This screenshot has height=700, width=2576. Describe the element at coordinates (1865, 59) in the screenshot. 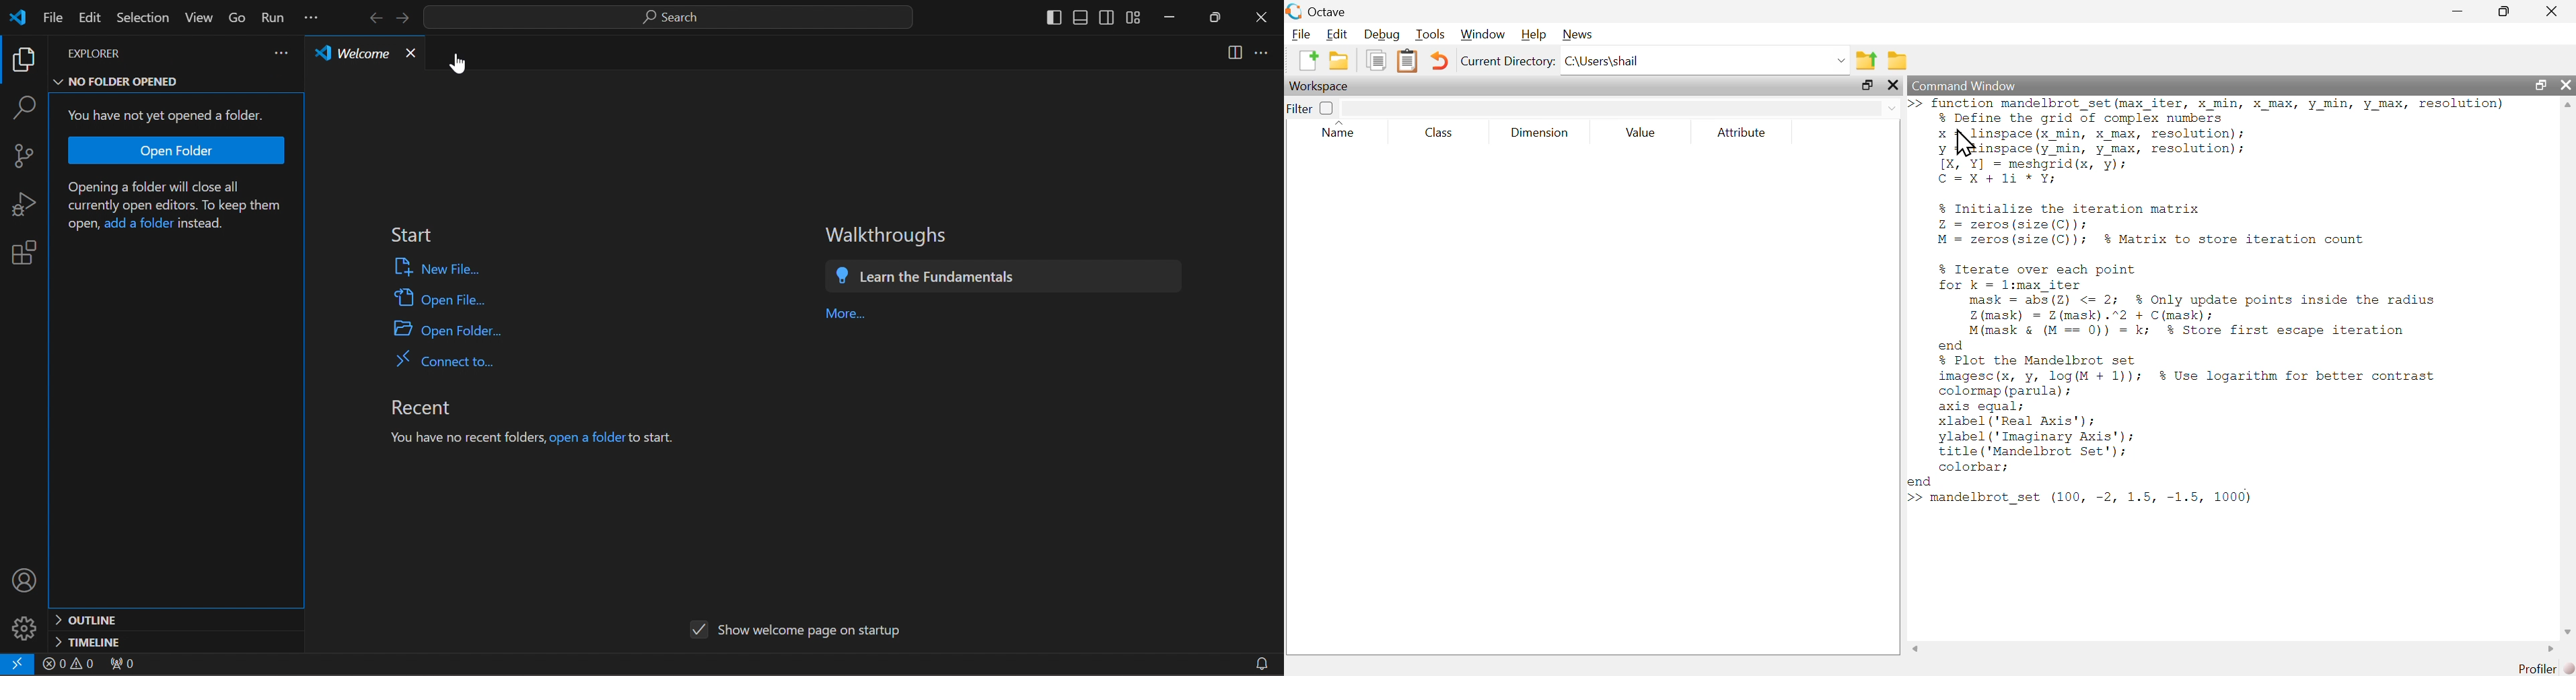

I see `one directory up` at that location.